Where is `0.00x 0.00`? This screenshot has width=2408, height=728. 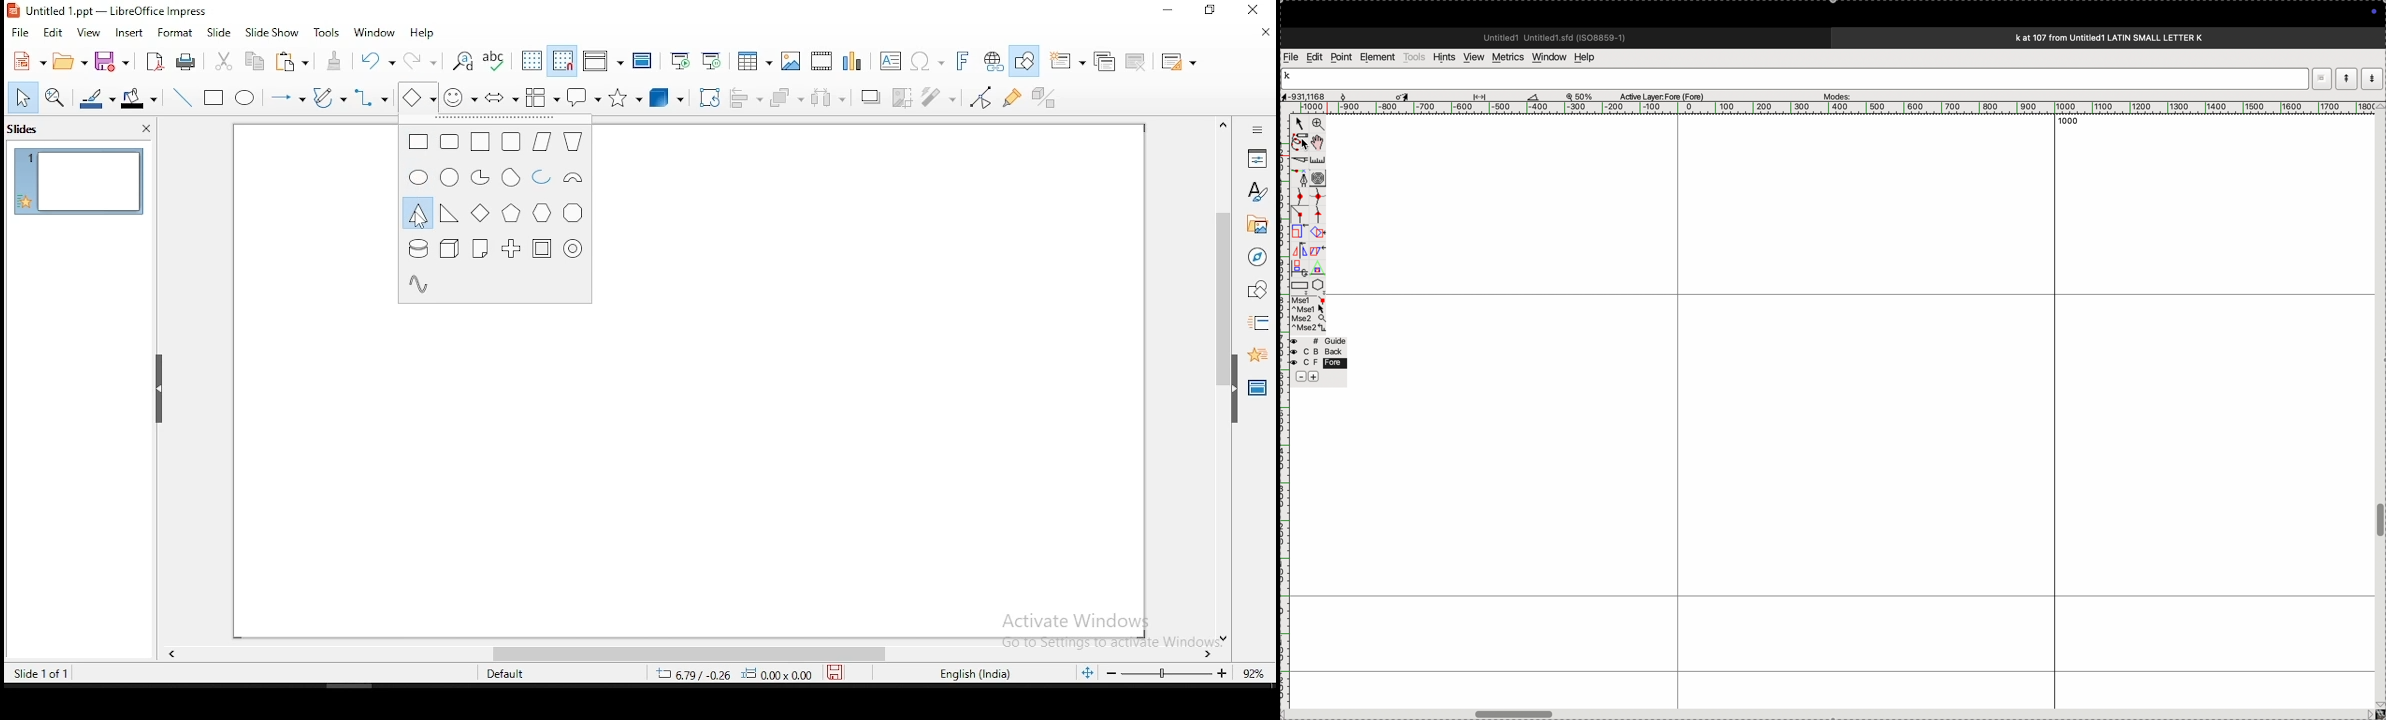 0.00x 0.00 is located at coordinates (777, 675).